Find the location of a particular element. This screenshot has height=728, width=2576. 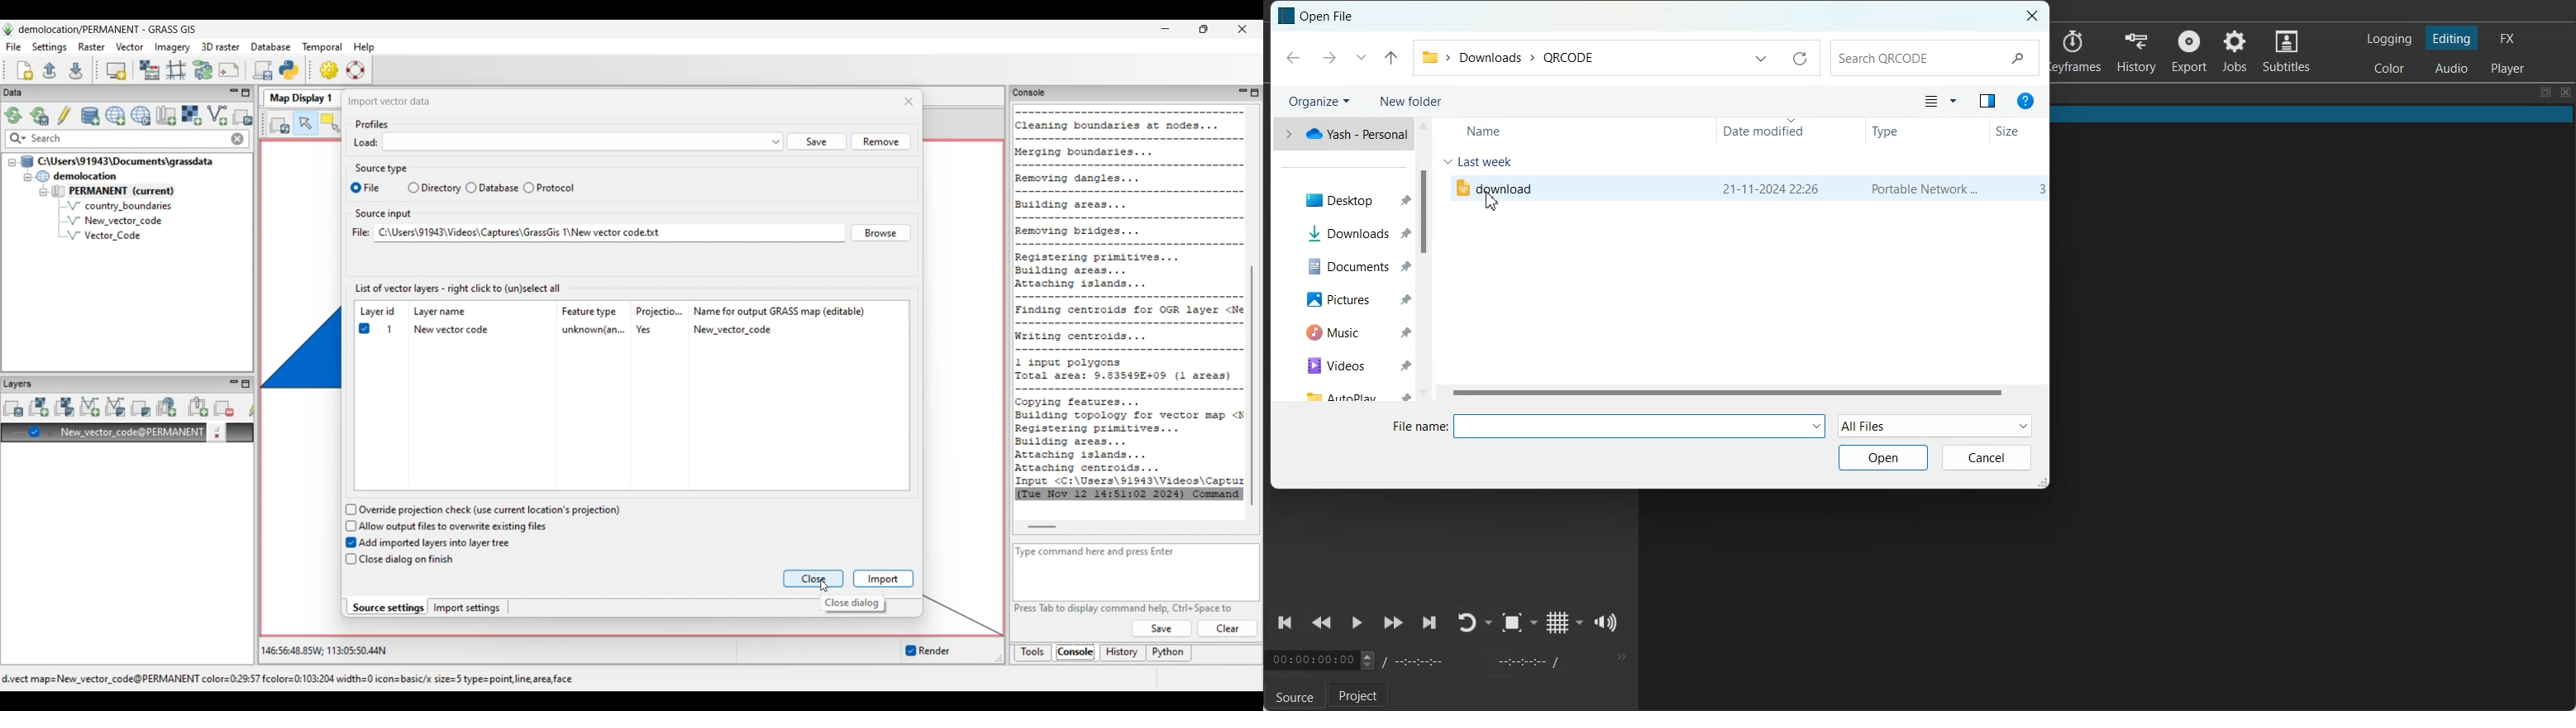

Cancel is located at coordinates (1988, 459).